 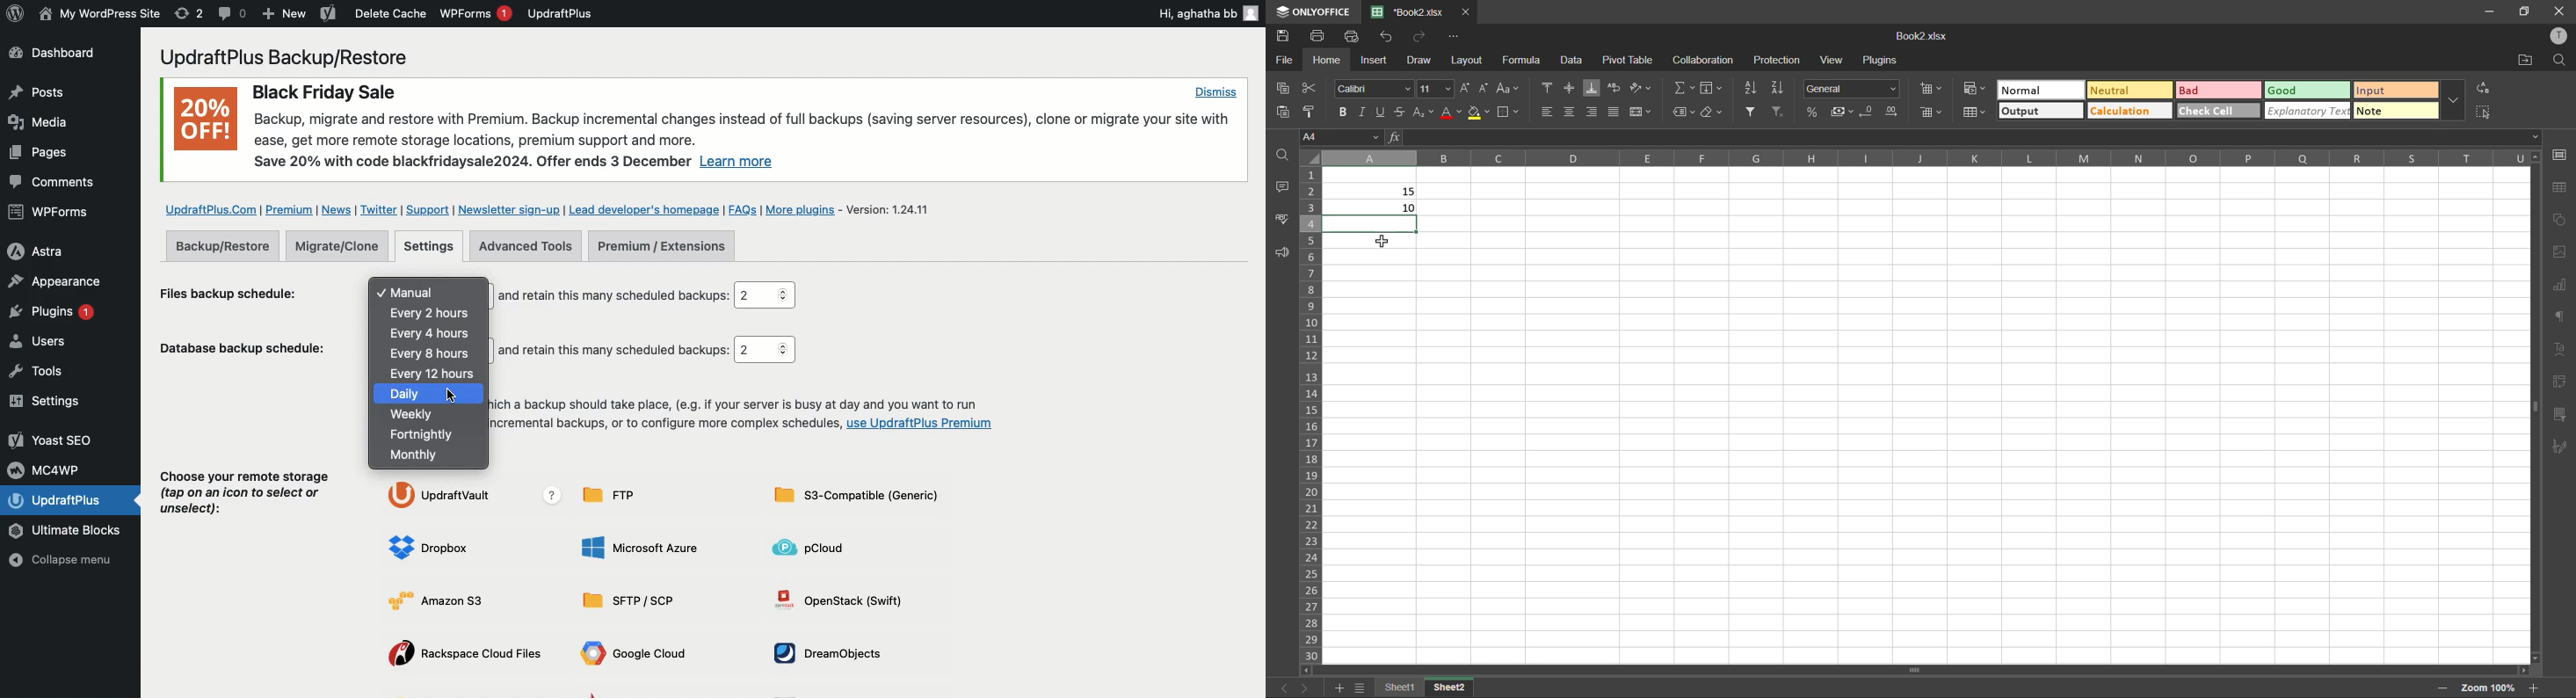 I want to click on book2.xlsx, so click(x=1927, y=38).